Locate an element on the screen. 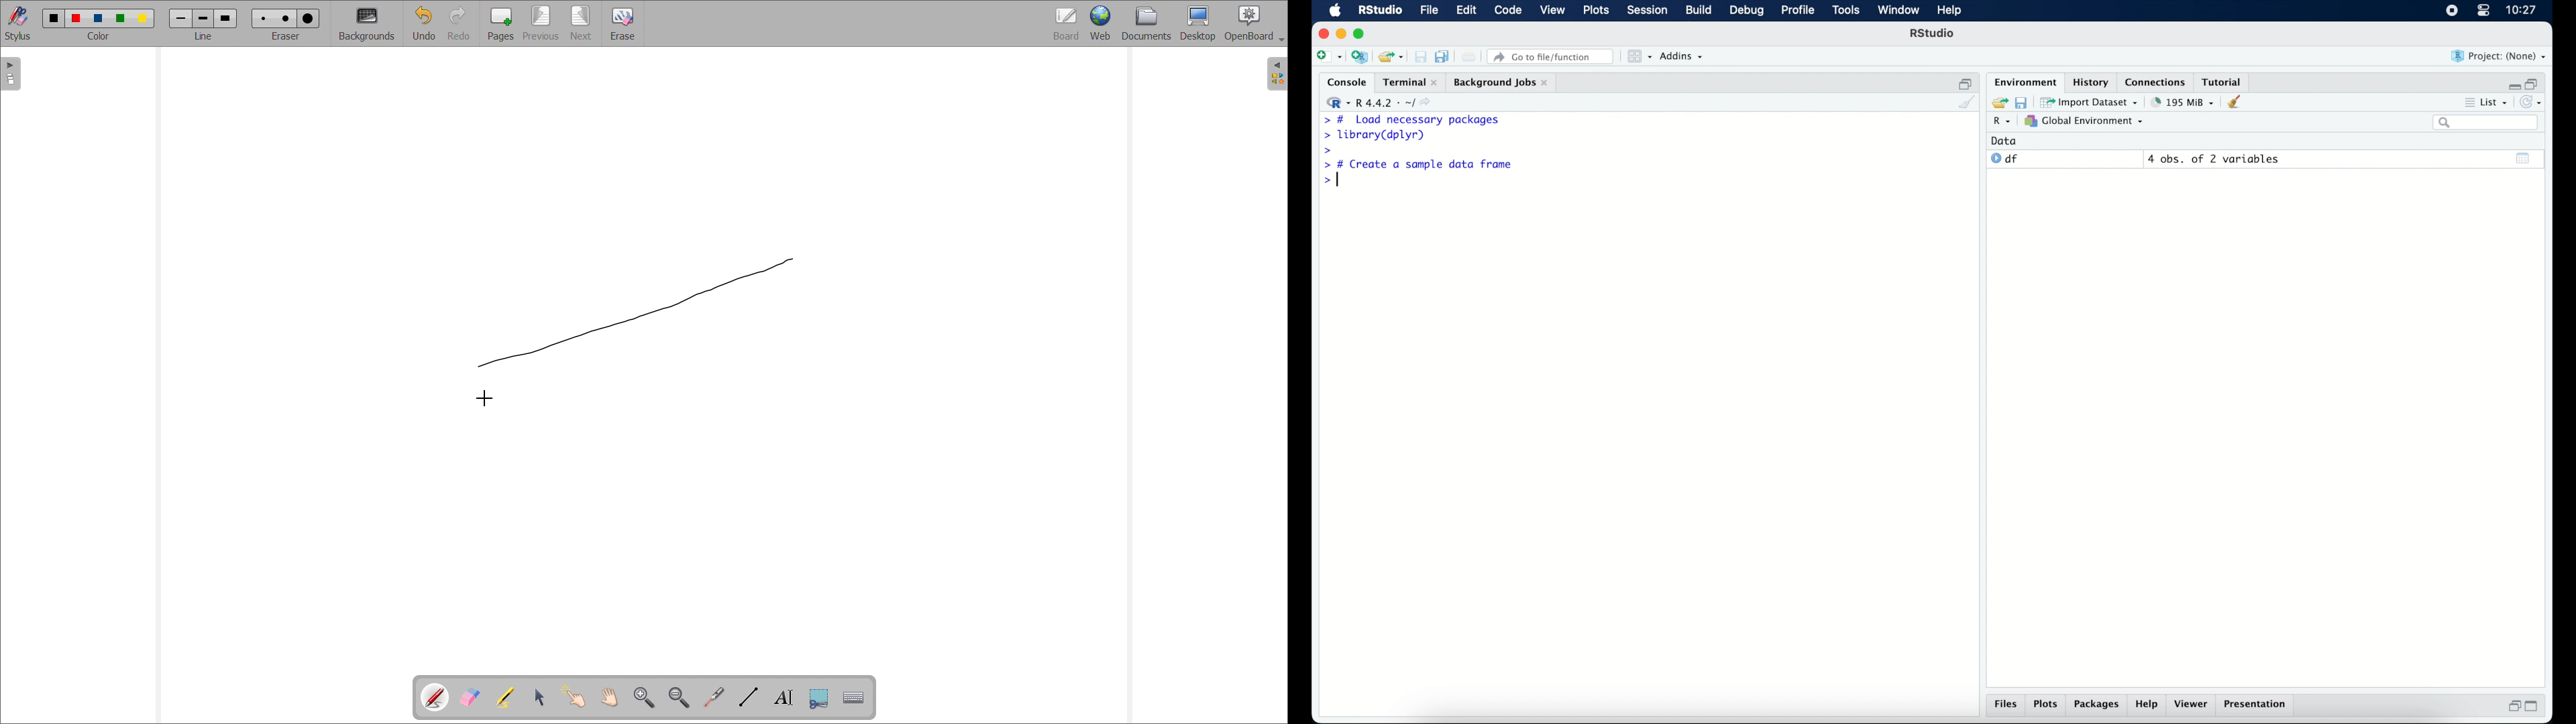 This screenshot has height=728, width=2576. save is located at coordinates (1420, 56).